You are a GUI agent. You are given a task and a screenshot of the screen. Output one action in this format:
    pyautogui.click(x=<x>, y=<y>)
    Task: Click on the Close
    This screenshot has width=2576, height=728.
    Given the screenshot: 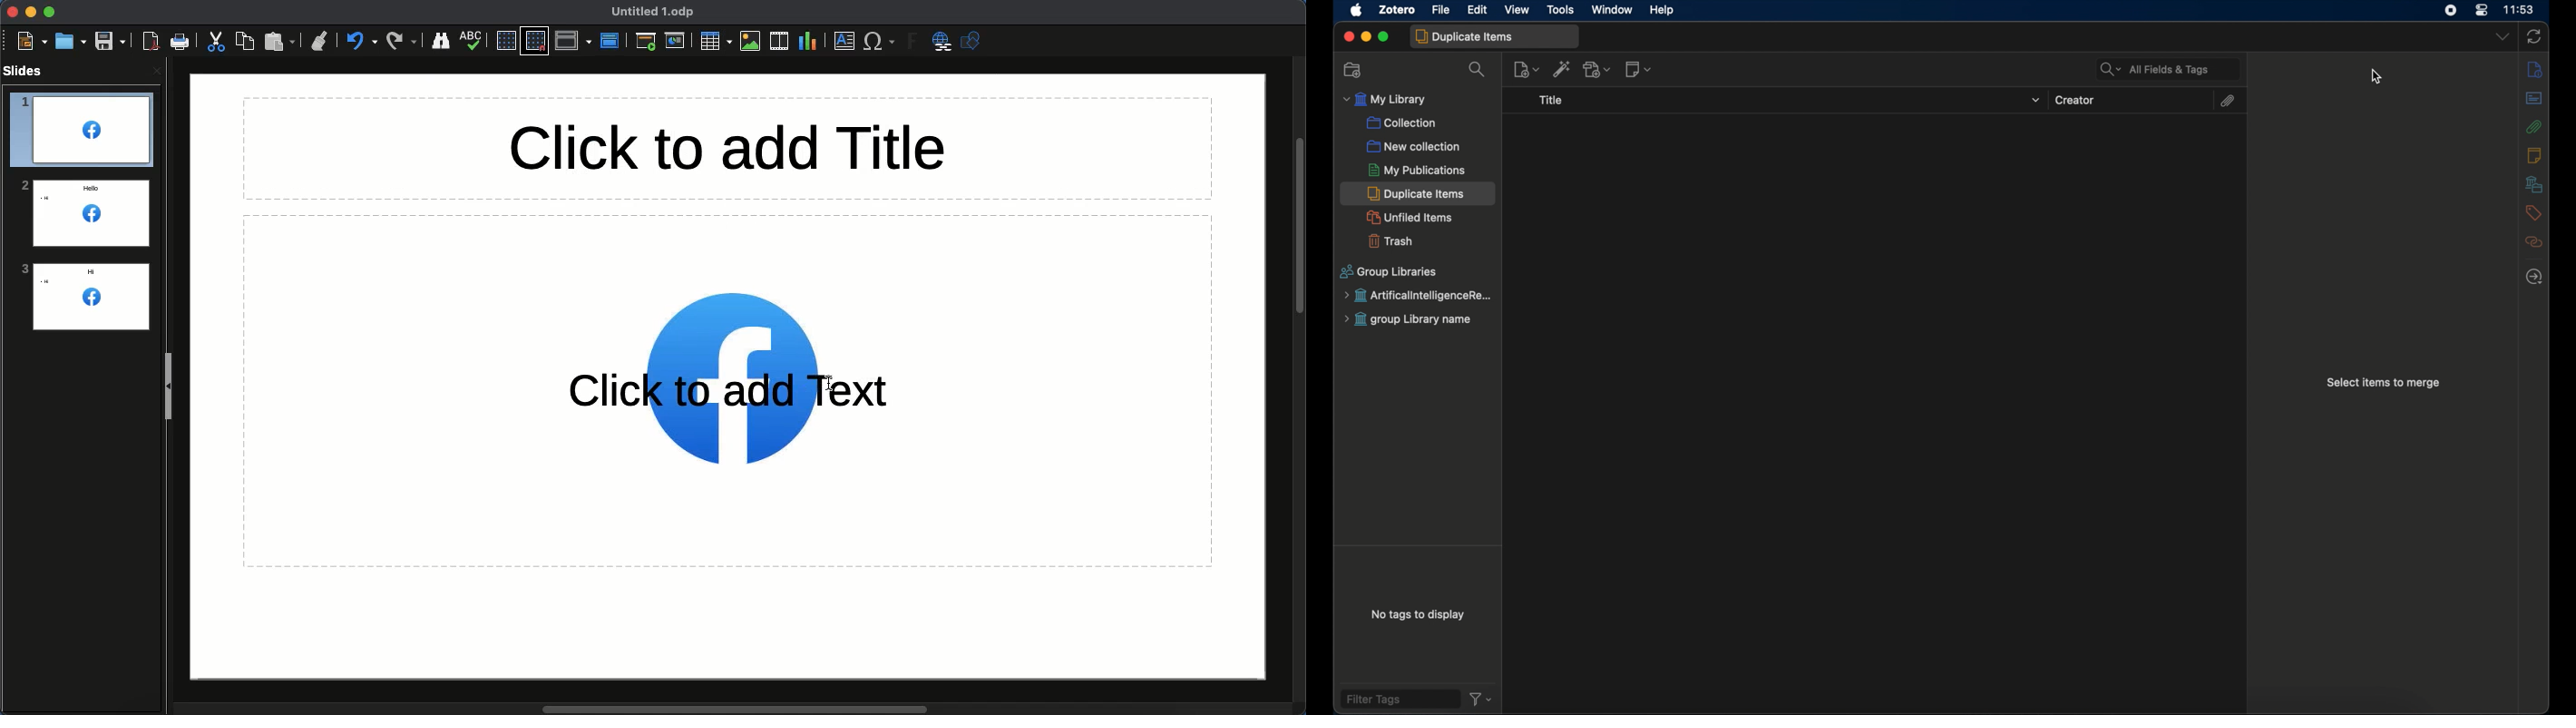 What is the action you would take?
    pyautogui.click(x=10, y=14)
    